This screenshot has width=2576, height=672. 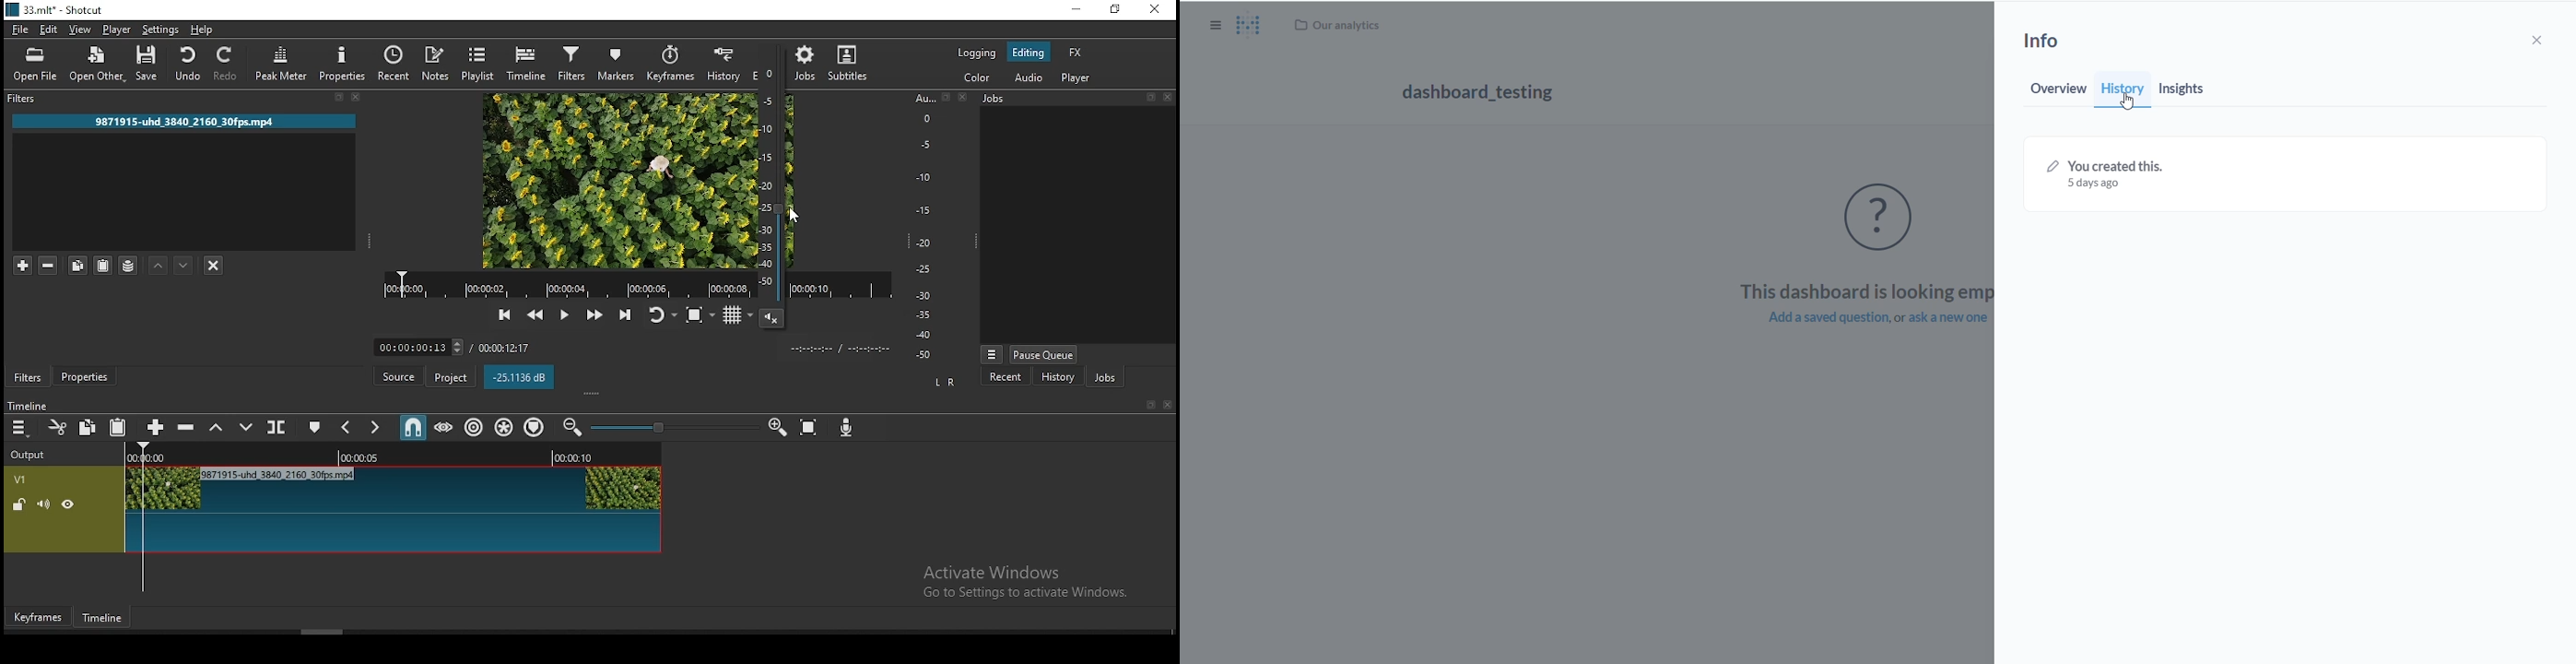 I want to click on view, so click(x=80, y=29).